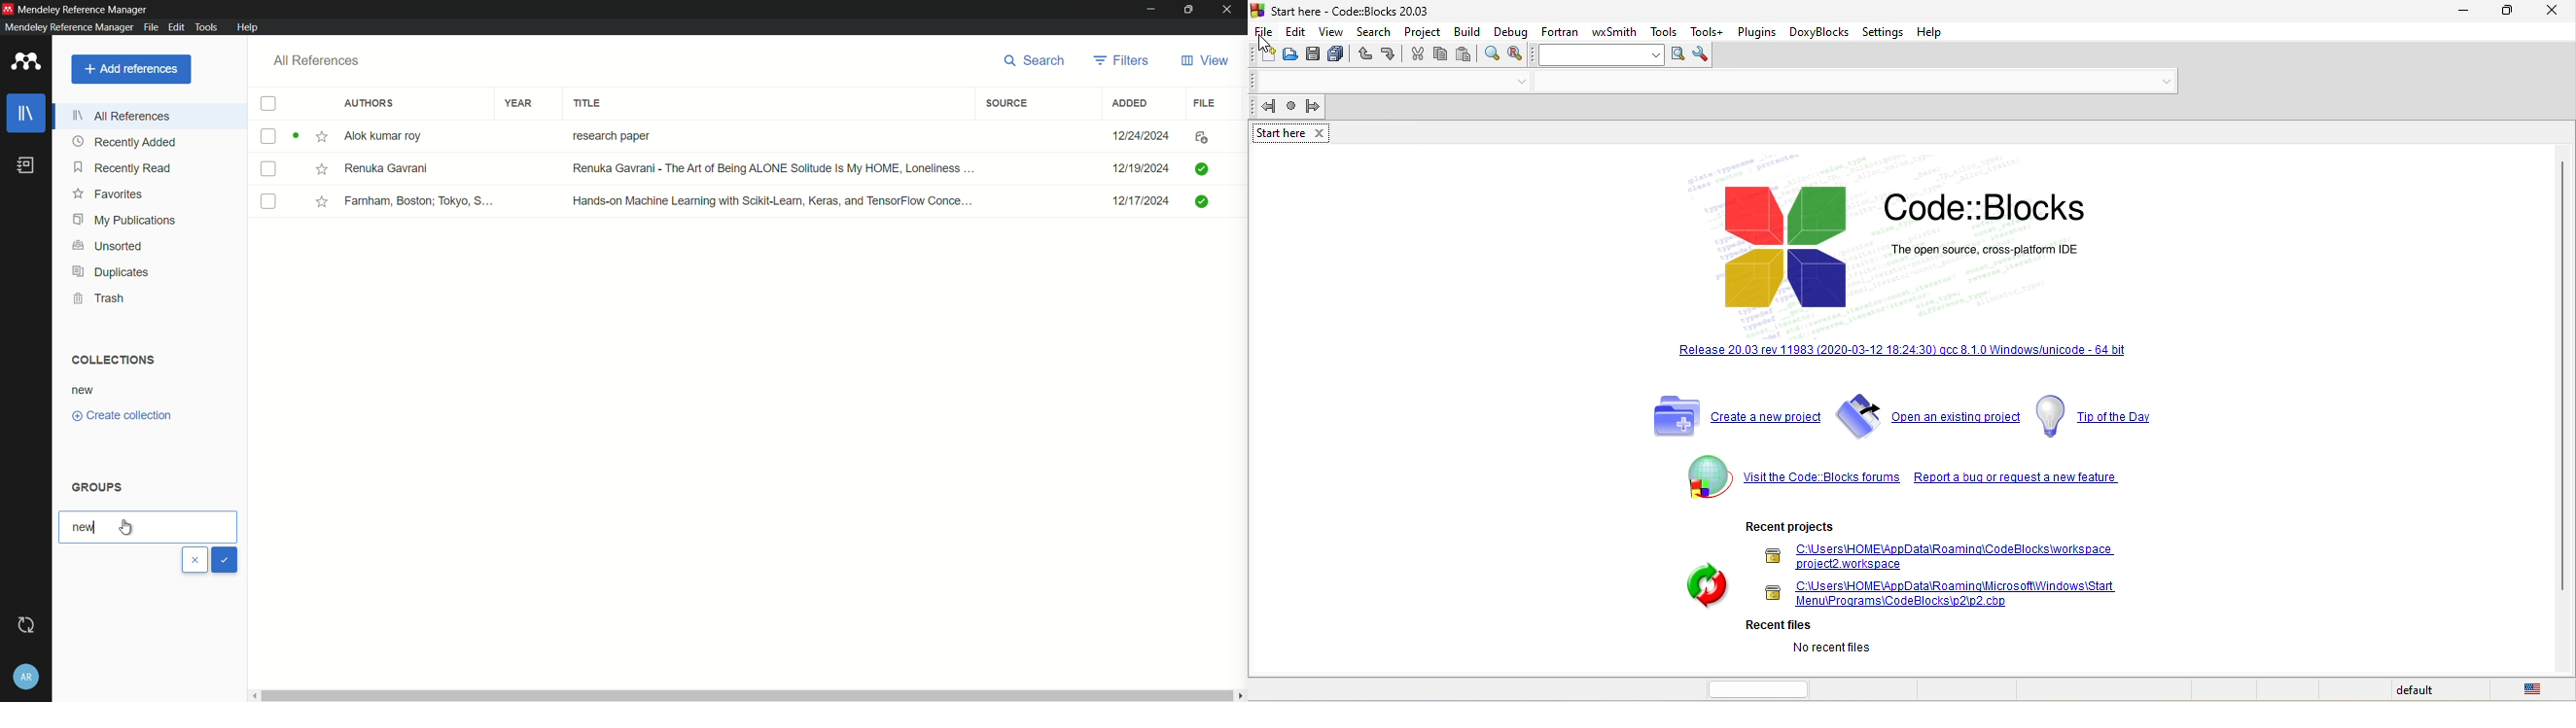  Describe the element at coordinates (1268, 45) in the screenshot. I see `cursor` at that location.